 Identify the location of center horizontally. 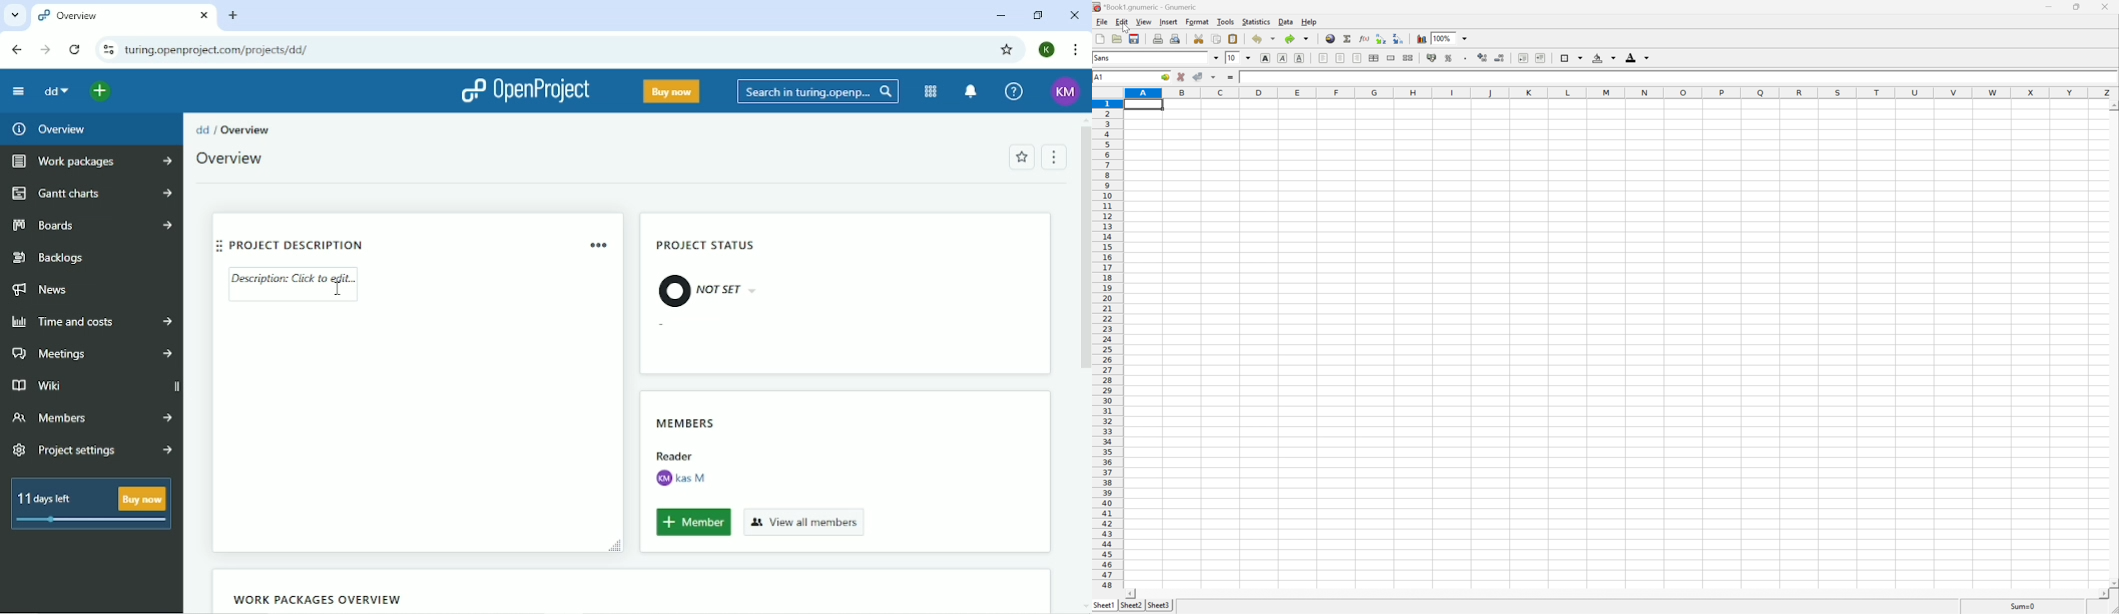
(1341, 57).